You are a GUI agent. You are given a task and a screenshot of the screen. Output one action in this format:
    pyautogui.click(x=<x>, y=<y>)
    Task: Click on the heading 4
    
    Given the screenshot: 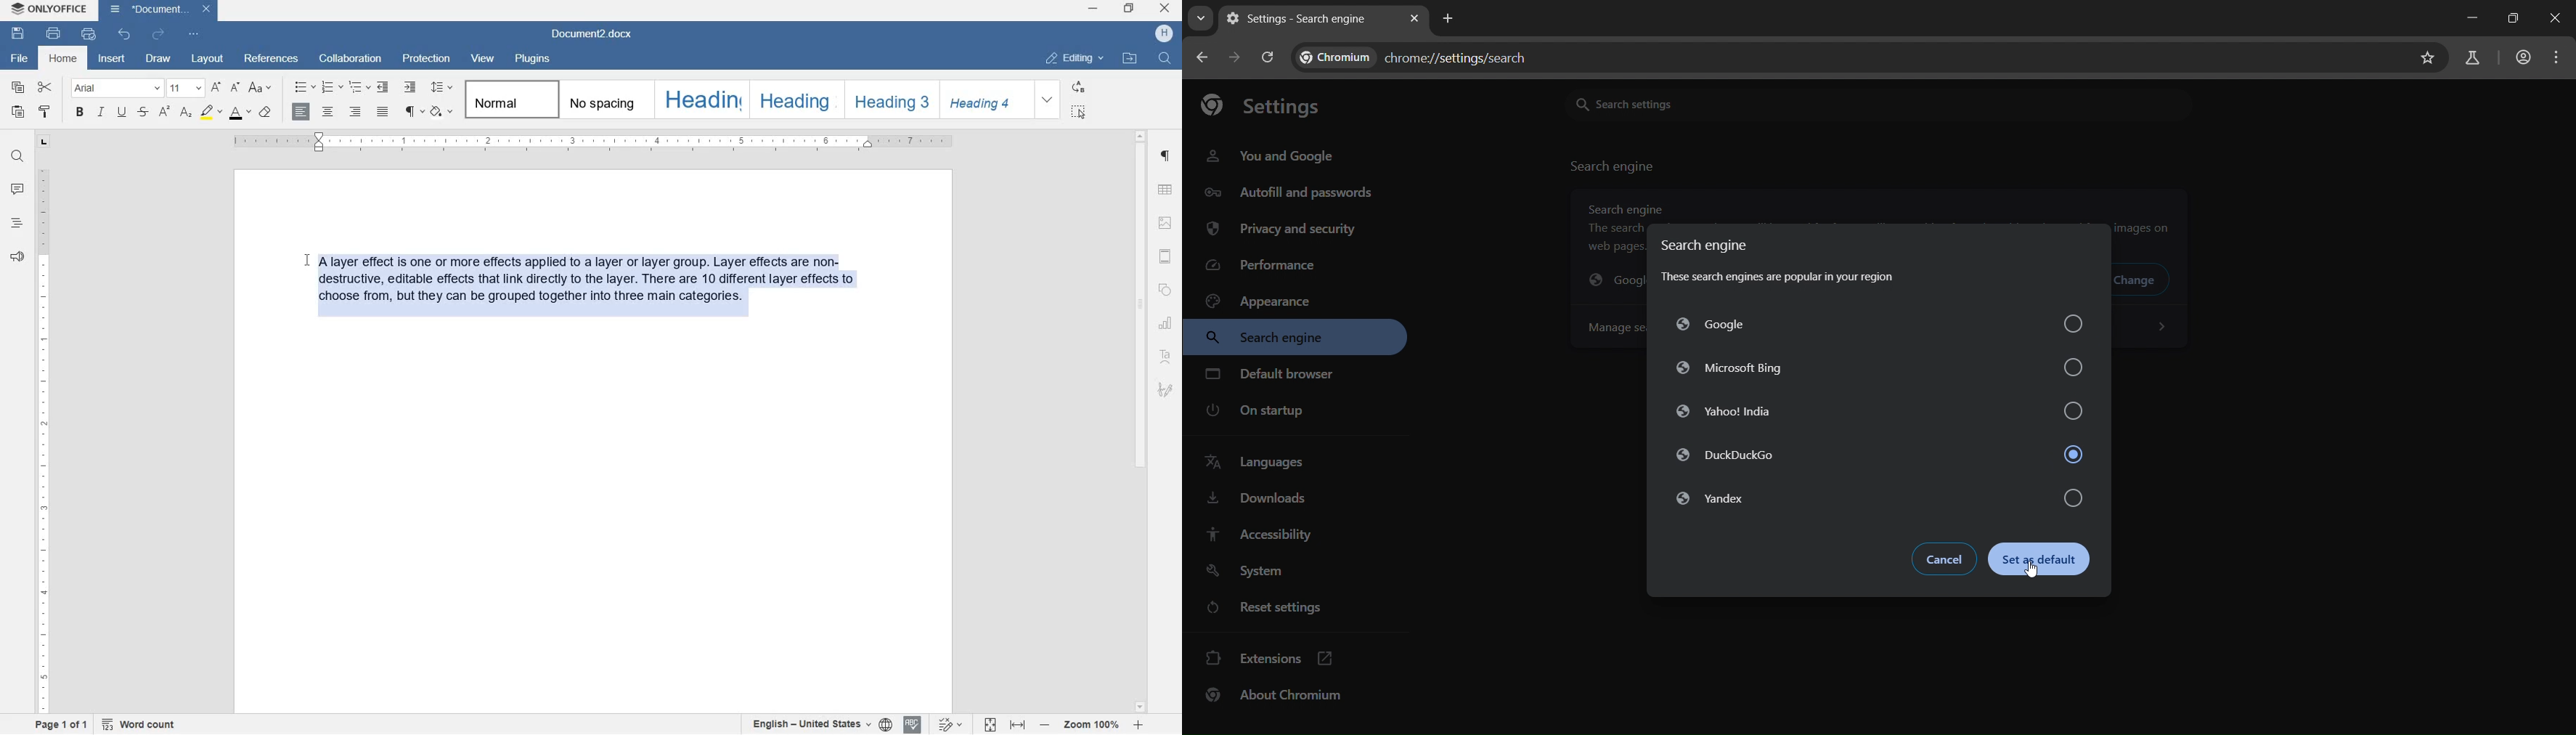 What is the action you would take?
    pyautogui.click(x=987, y=100)
    